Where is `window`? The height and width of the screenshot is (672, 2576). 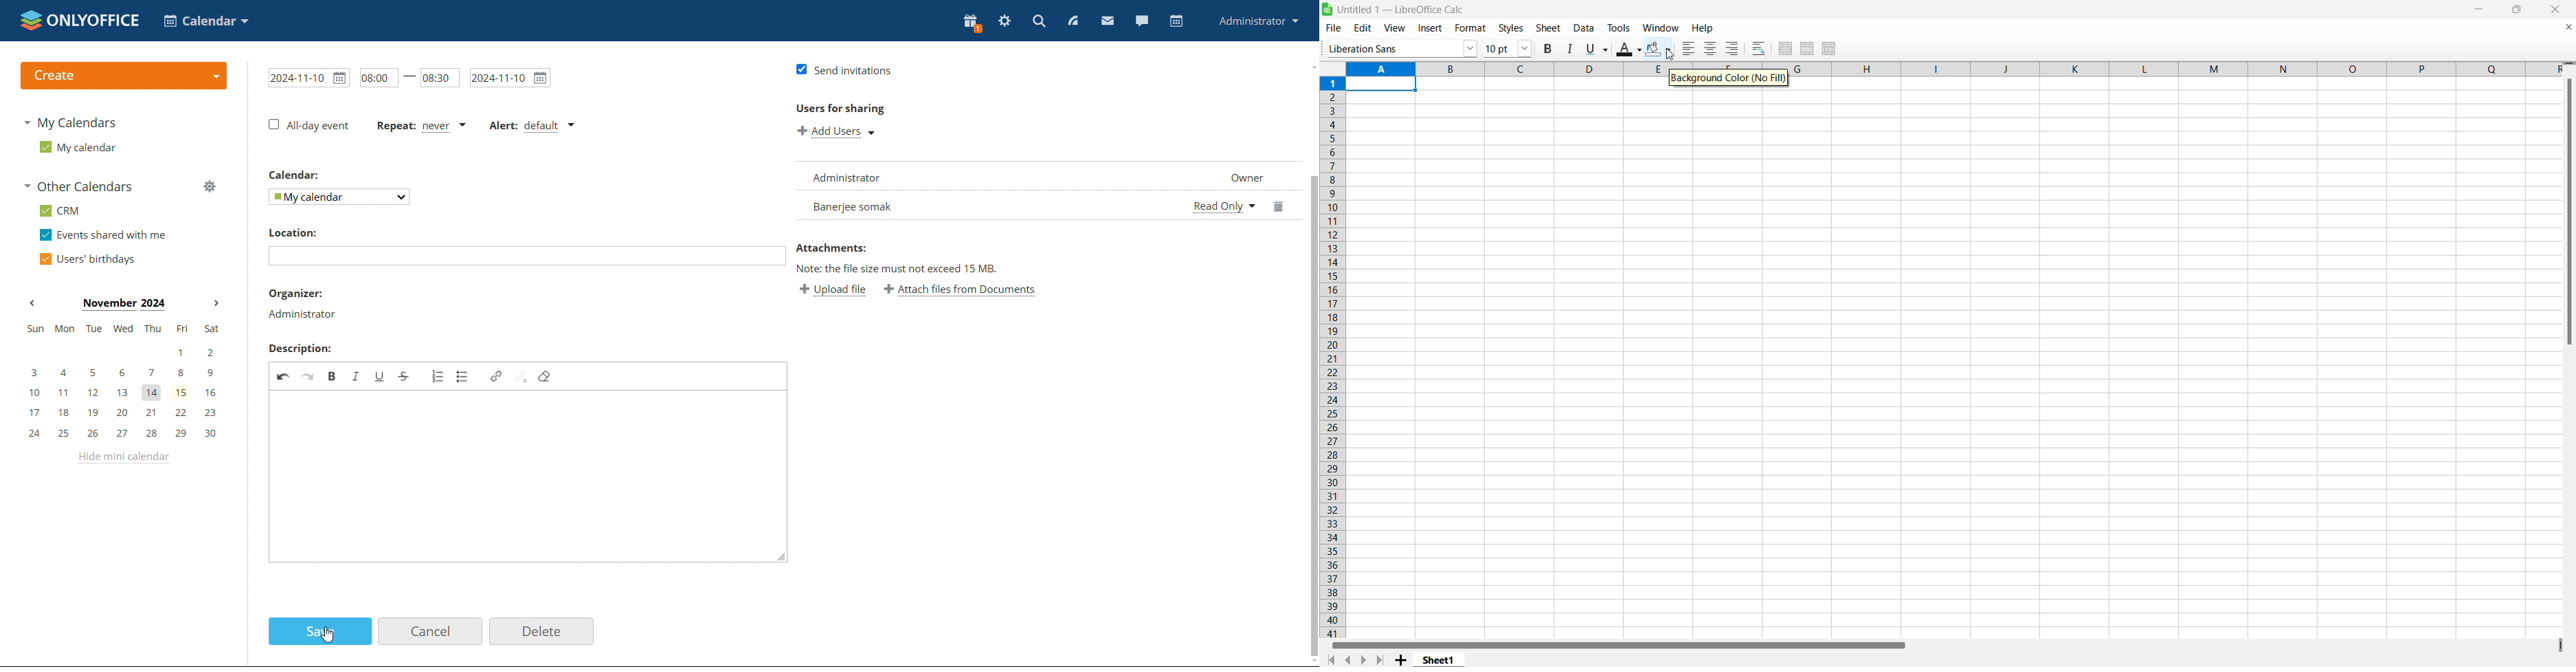
window is located at coordinates (1658, 28).